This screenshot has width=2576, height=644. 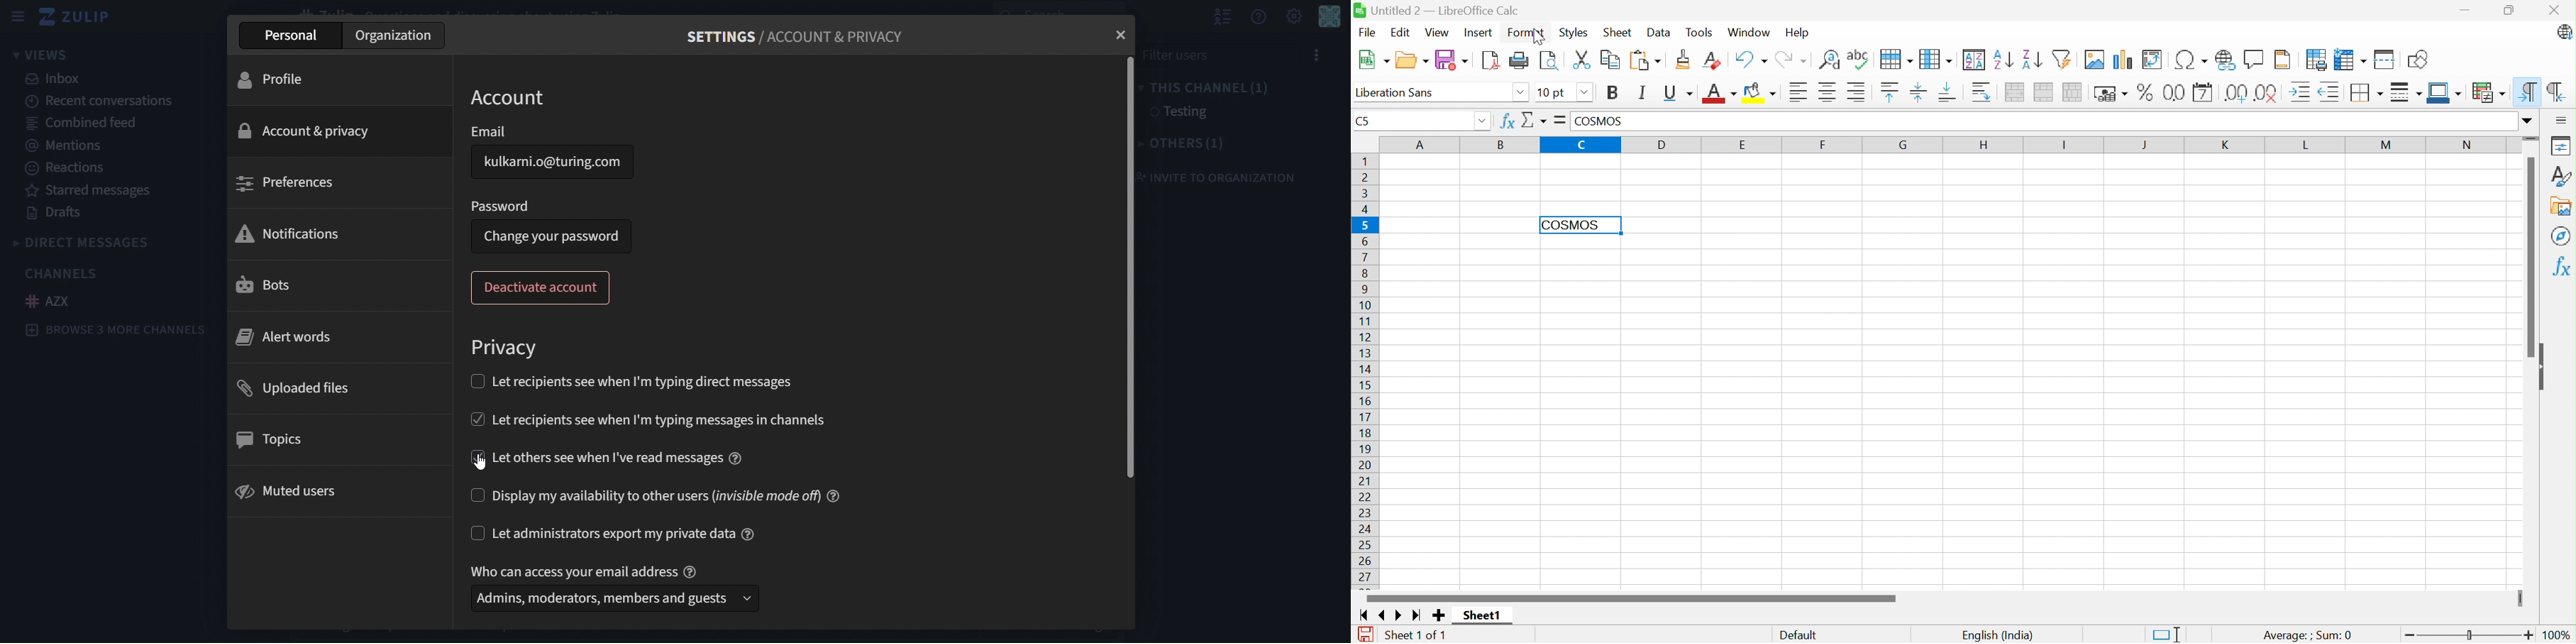 I want to click on Background Color, so click(x=1761, y=93).